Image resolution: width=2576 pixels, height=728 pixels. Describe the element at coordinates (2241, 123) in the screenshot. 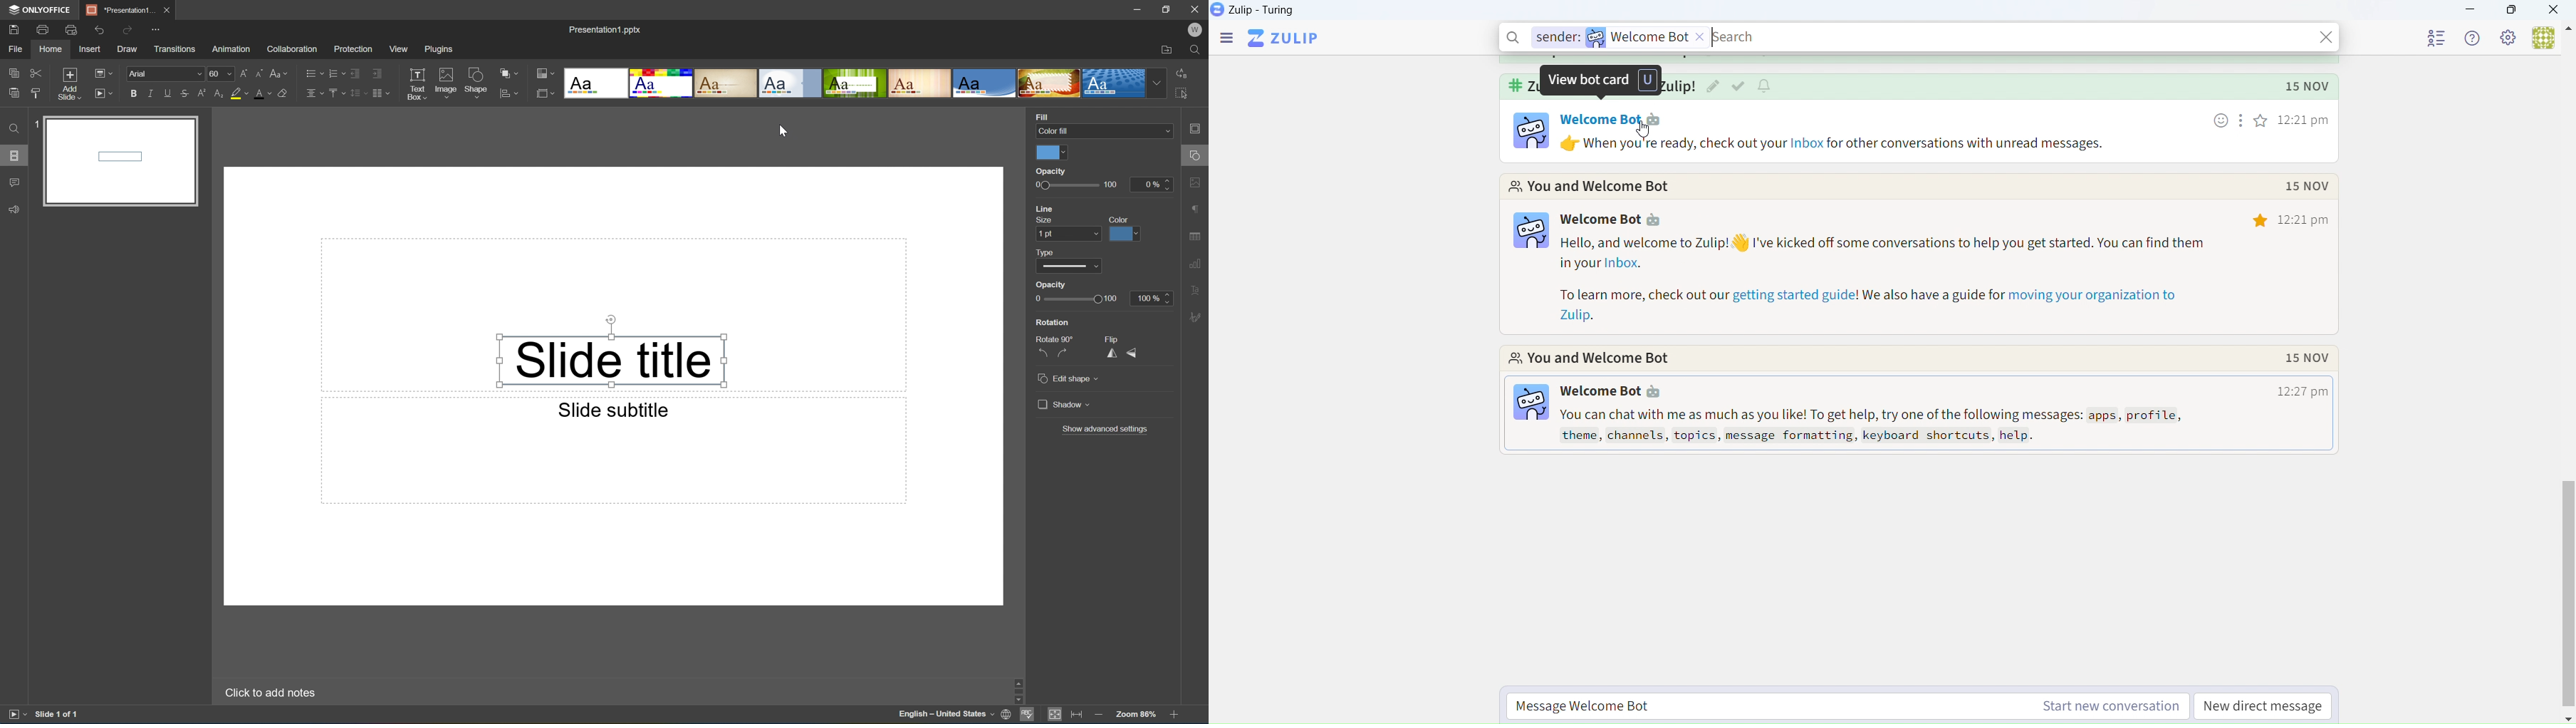

I see `more options` at that location.